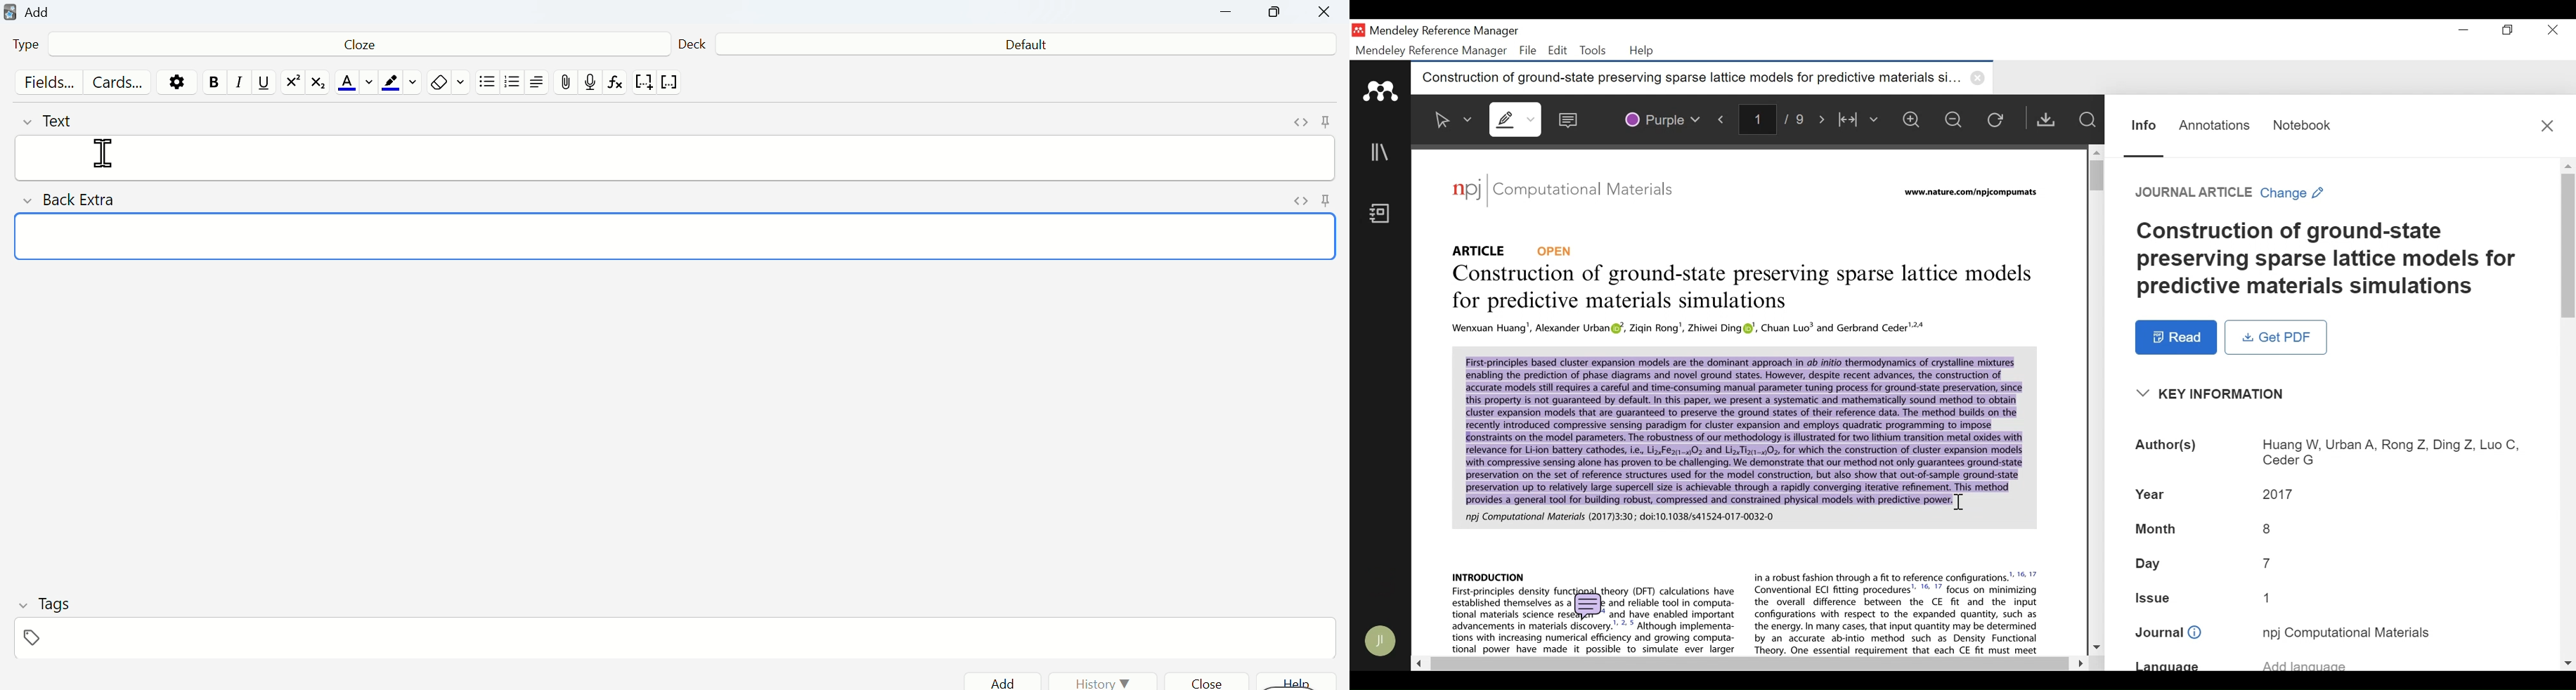  What do you see at coordinates (1381, 579) in the screenshot?
I see `Sync` at bounding box center [1381, 579].